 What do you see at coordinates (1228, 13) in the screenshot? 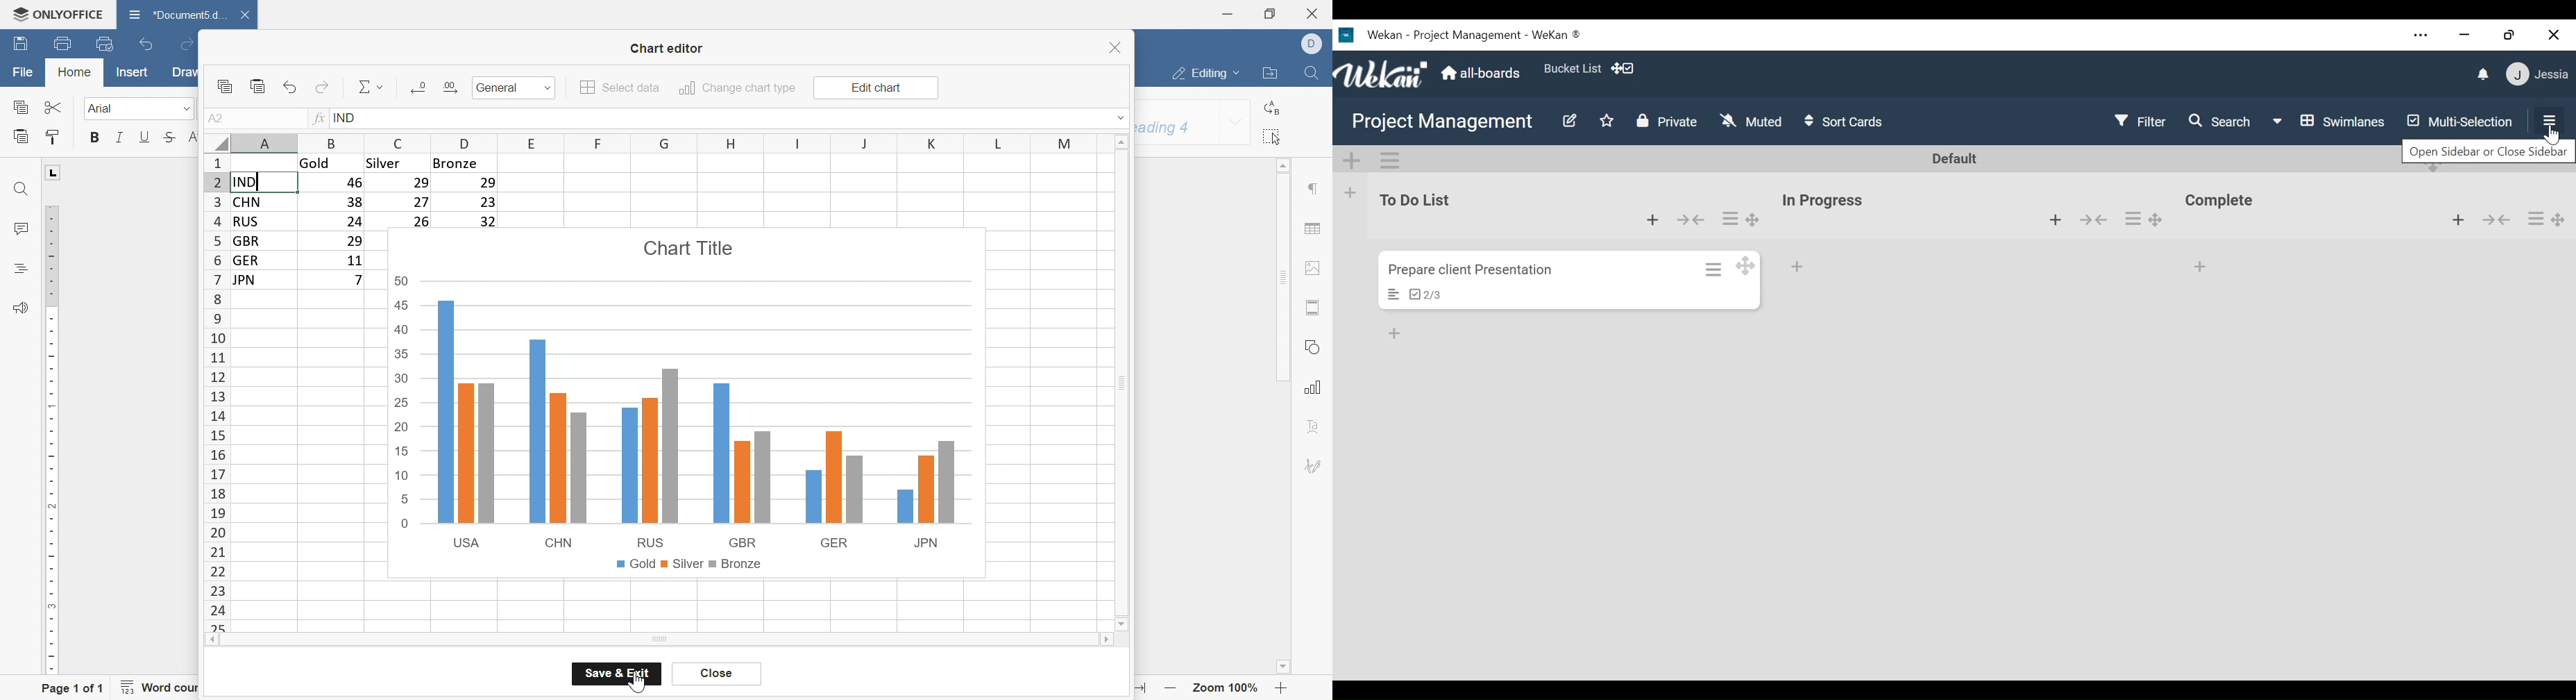
I see `minimize` at bounding box center [1228, 13].